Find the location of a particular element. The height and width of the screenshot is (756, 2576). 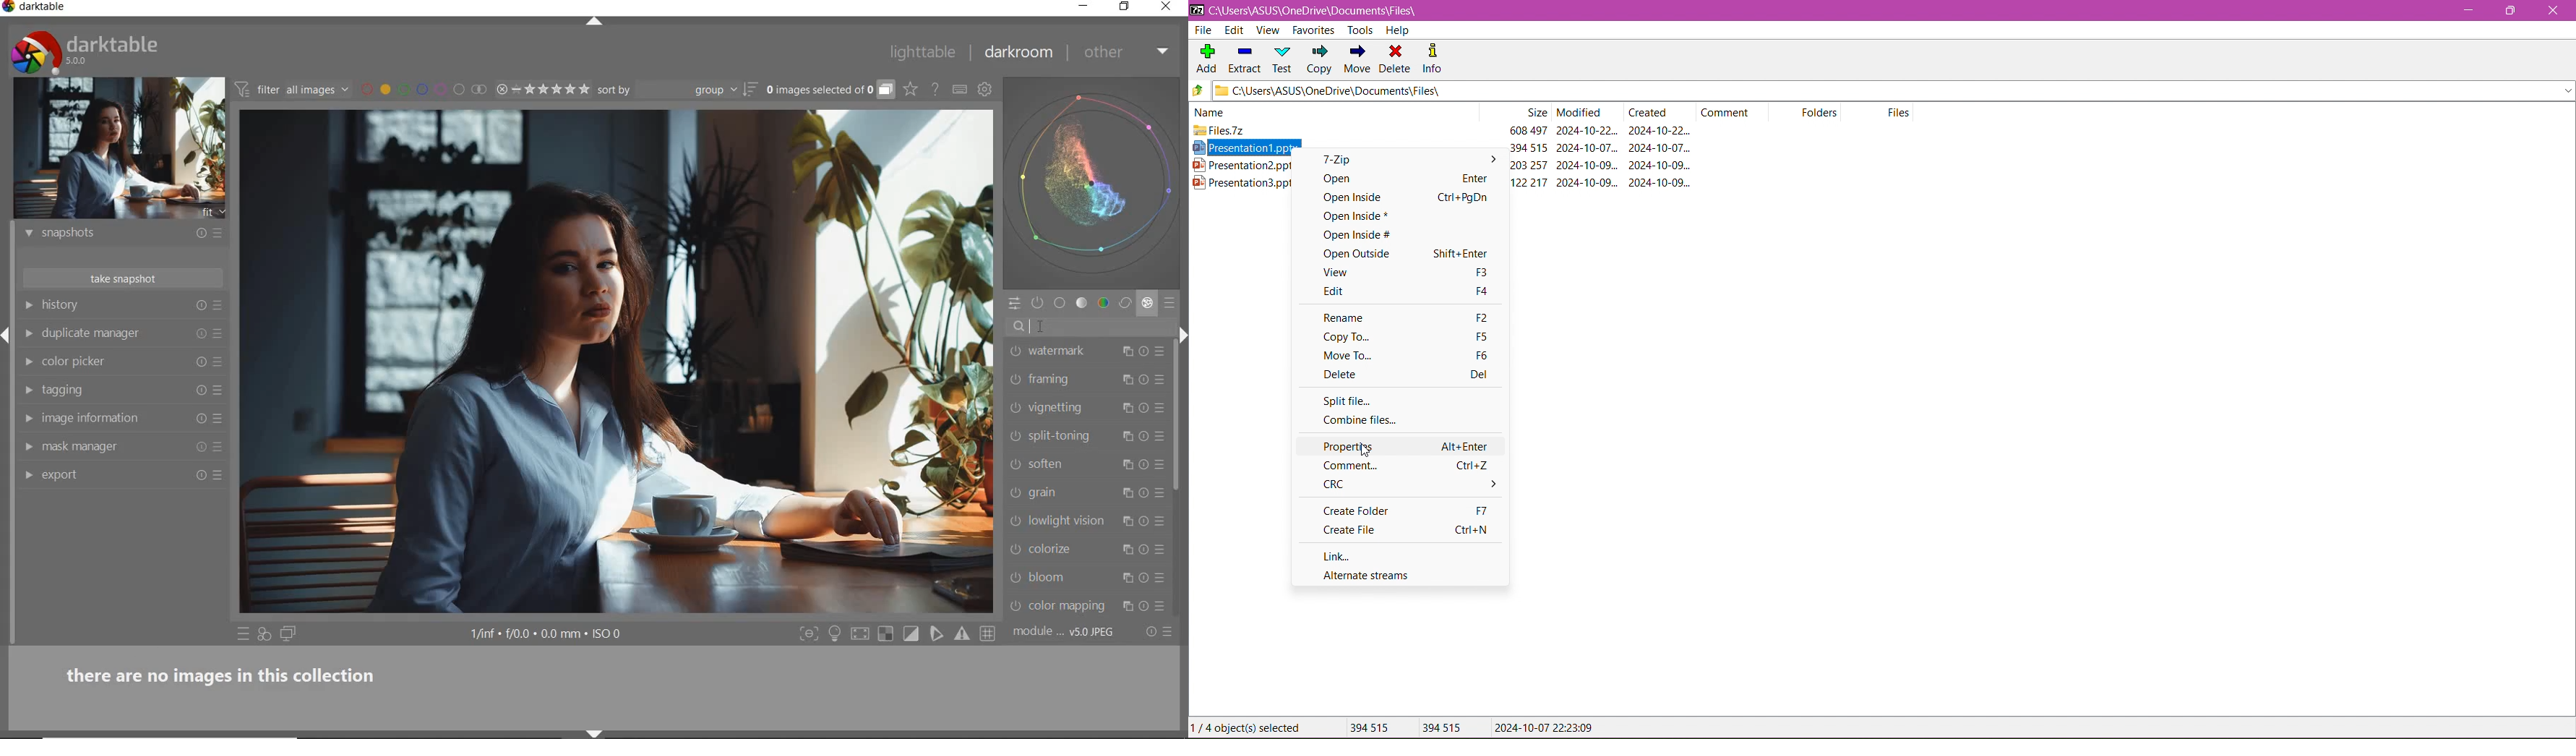

2024-10-09 is located at coordinates (1587, 165).